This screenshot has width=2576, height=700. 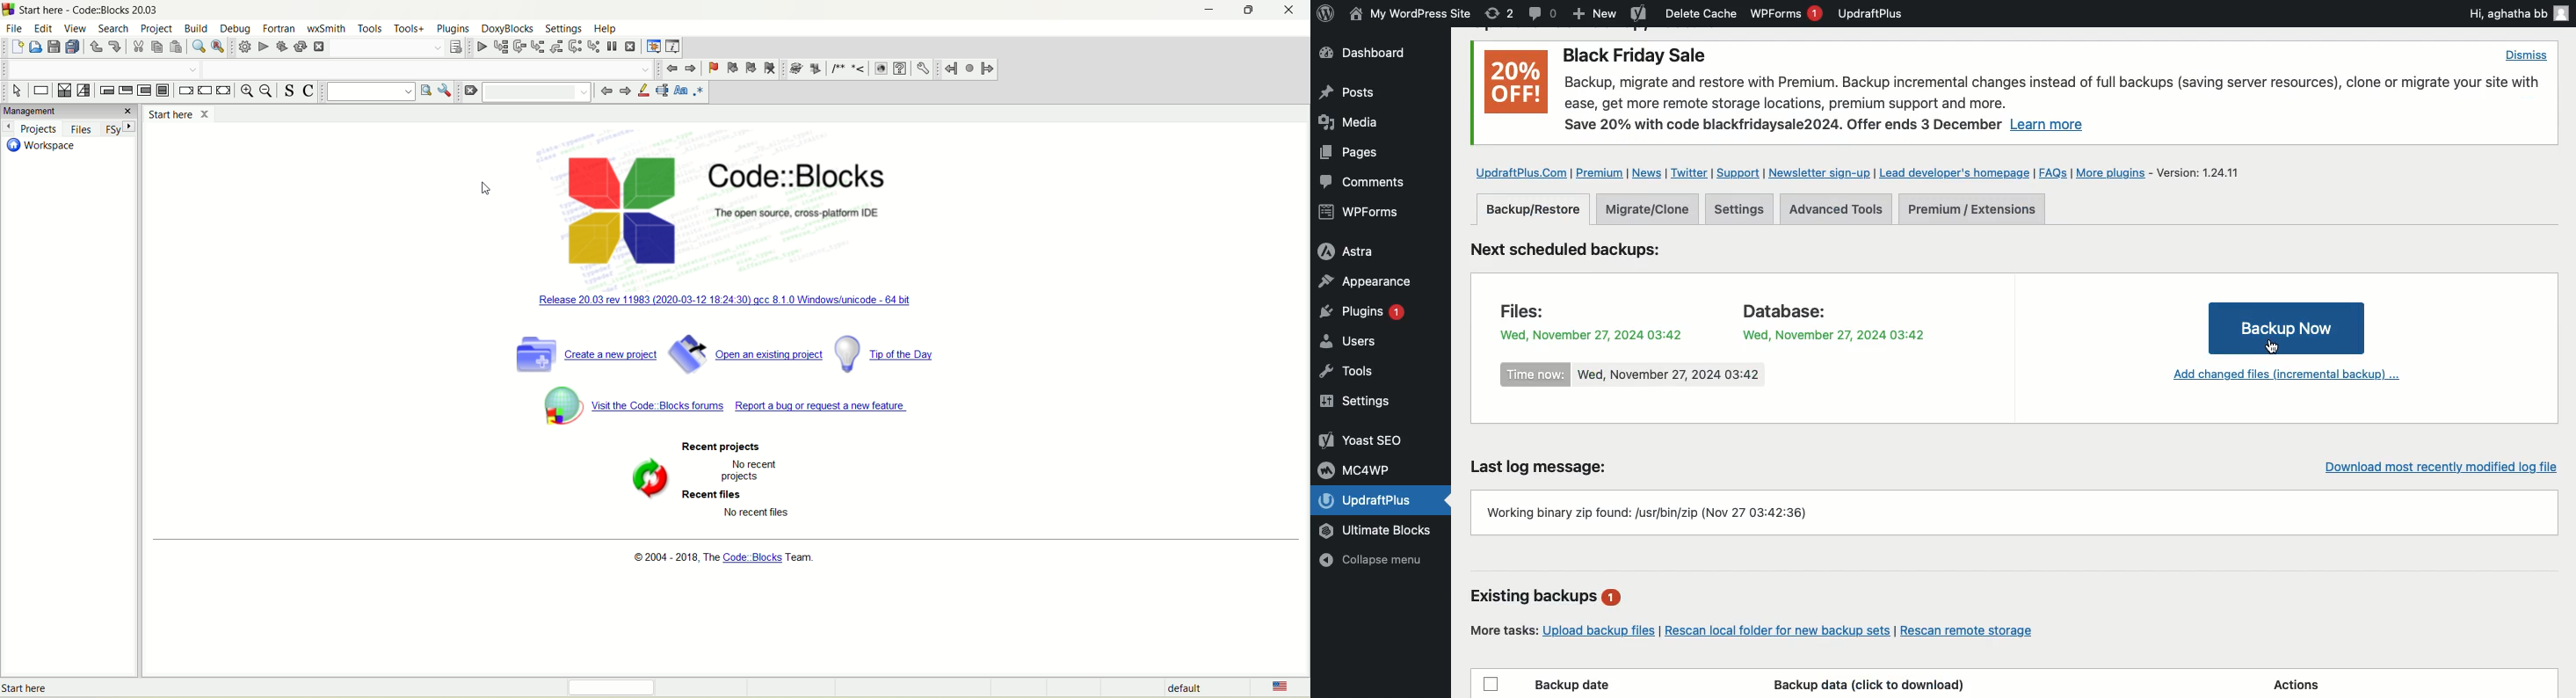 I want to click on Time now:, so click(x=1536, y=374).